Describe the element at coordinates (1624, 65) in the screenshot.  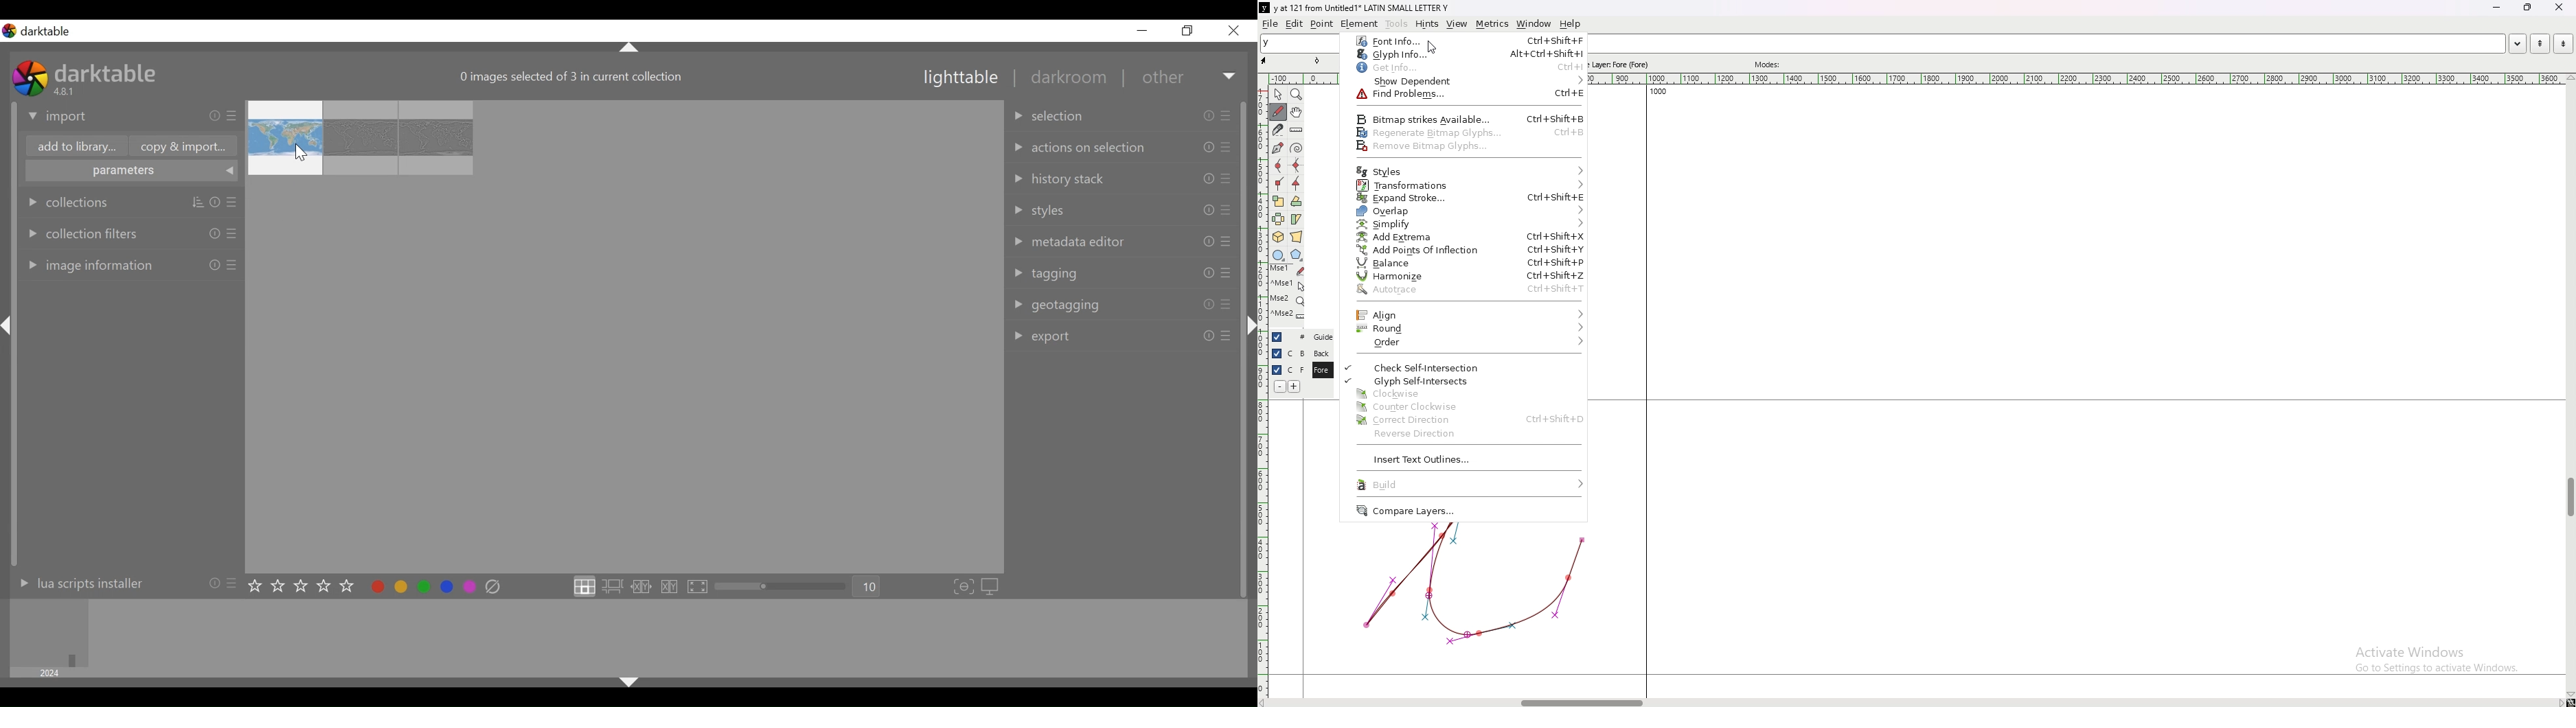
I see `active layer` at that location.